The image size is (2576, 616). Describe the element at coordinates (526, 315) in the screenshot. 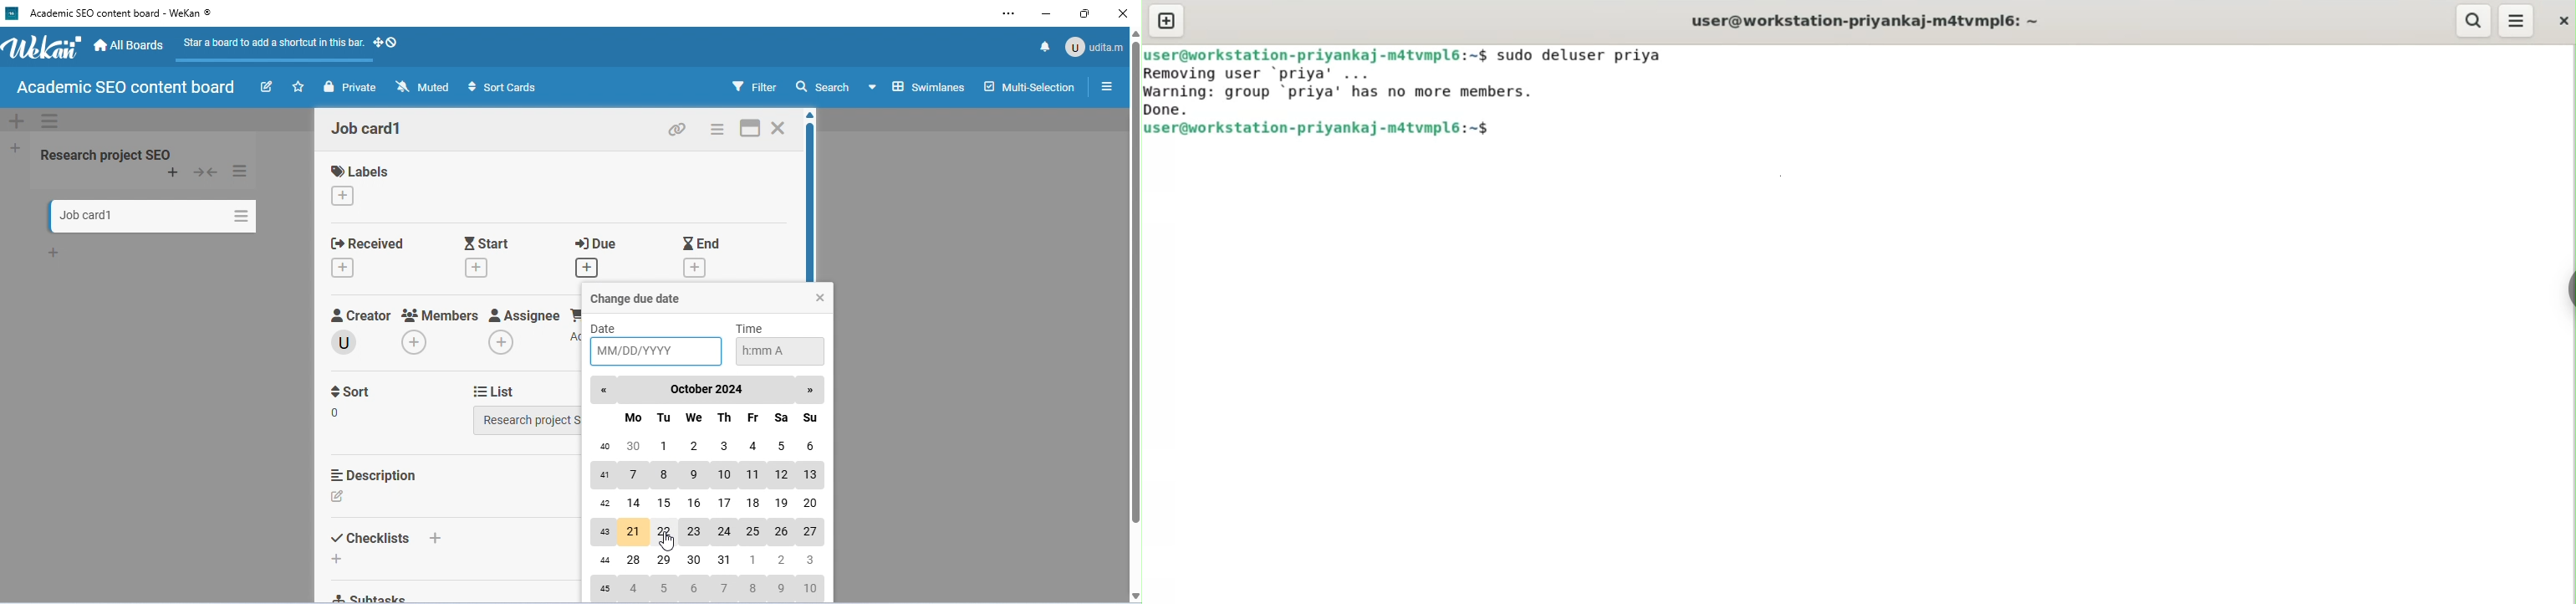

I see `assignee` at that location.